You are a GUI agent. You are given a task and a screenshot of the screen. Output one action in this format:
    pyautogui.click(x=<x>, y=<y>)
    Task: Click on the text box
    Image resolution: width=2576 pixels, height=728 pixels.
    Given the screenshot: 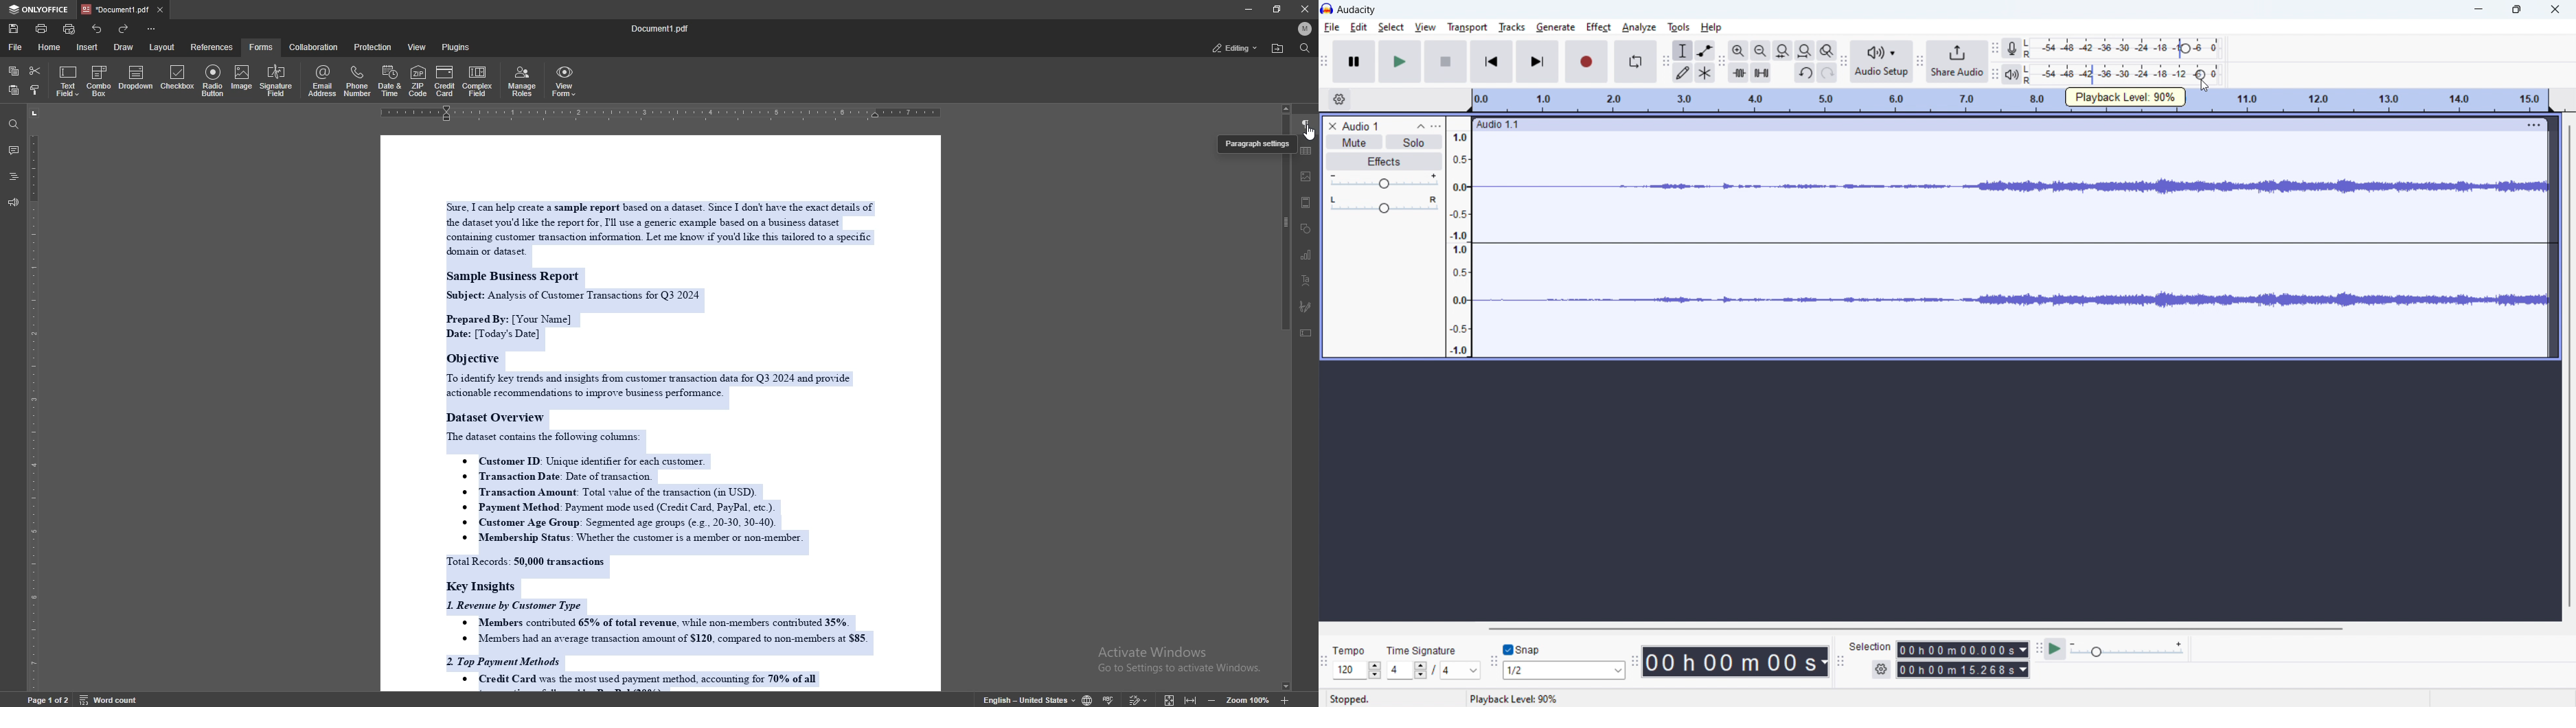 What is the action you would take?
    pyautogui.click(x=1307, y=333)
    